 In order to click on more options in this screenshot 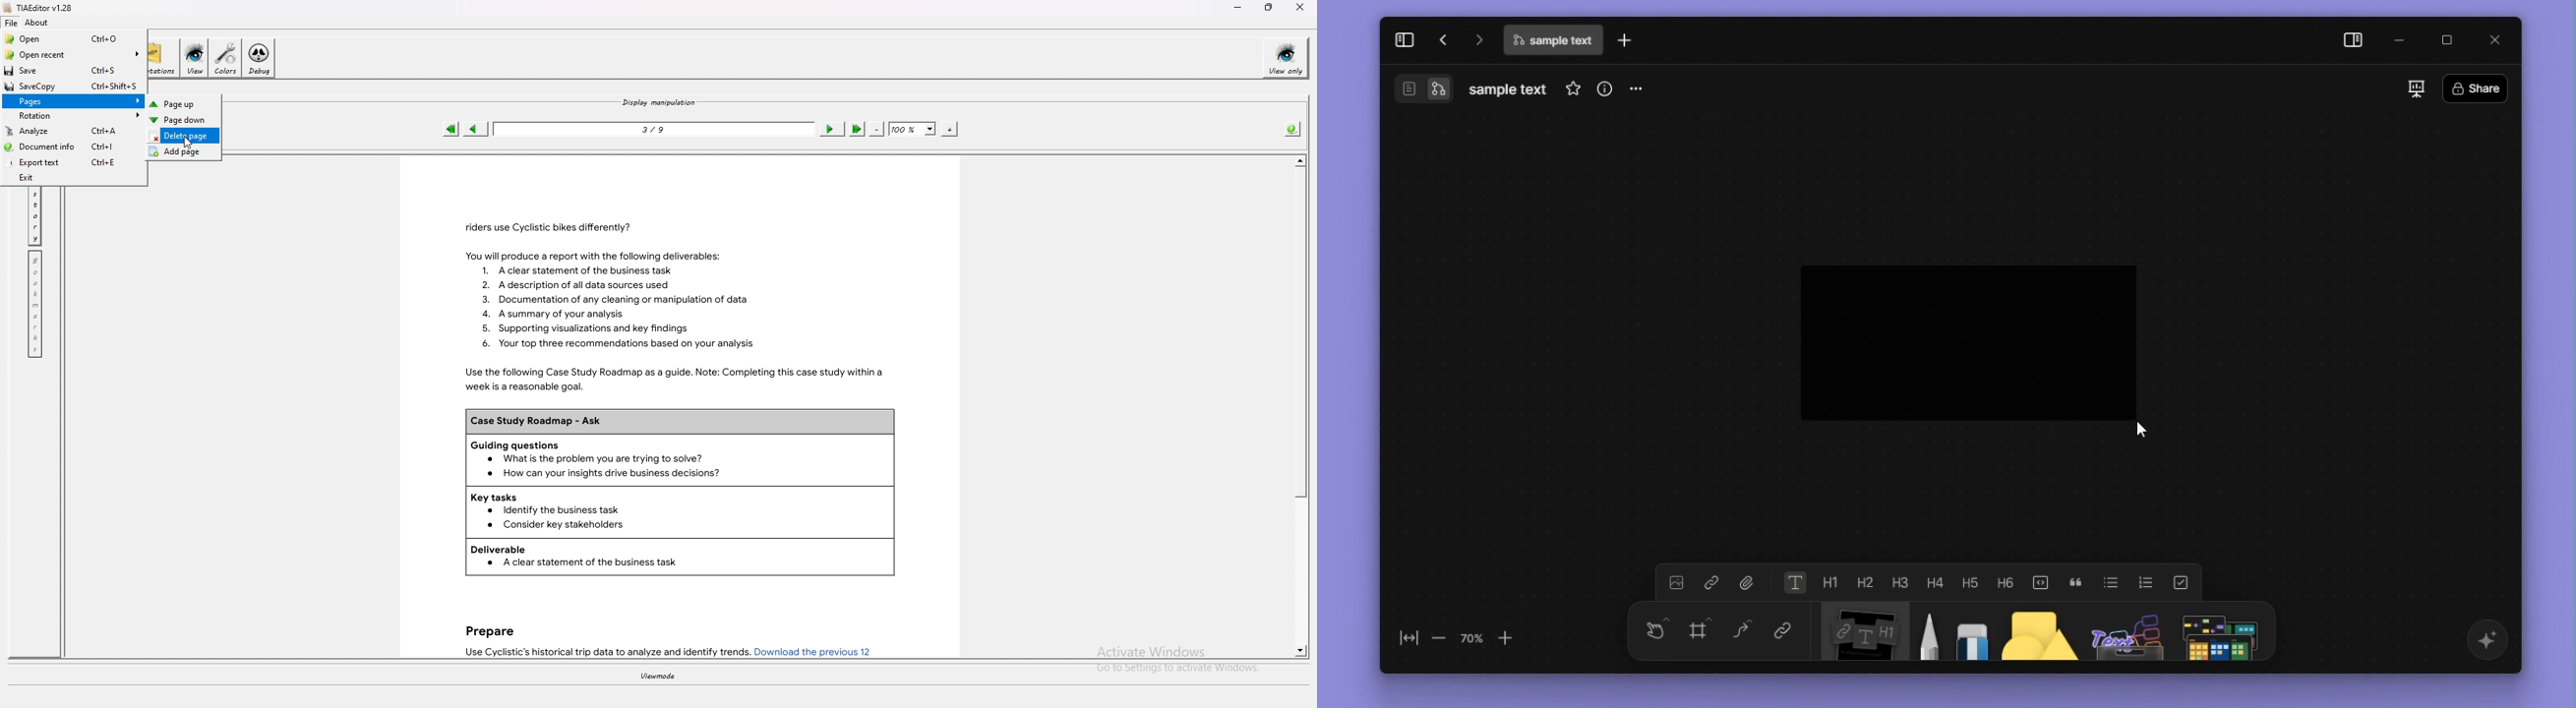, I will do `click(1640, 89)`.